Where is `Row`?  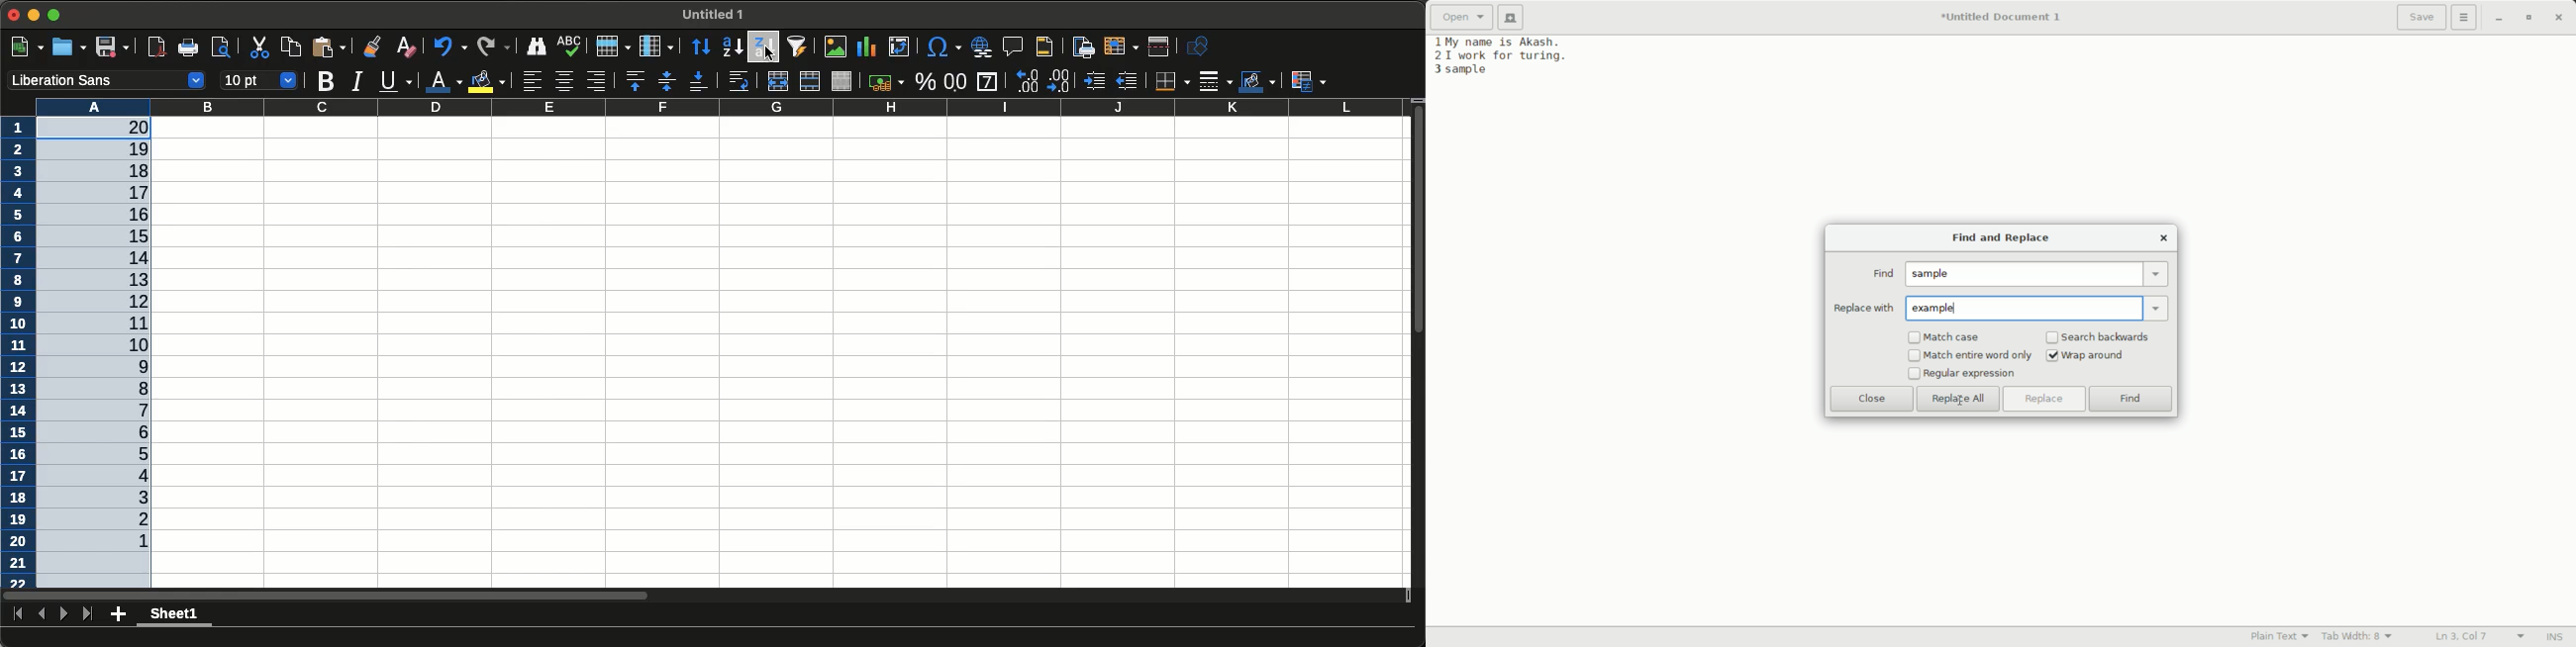
Row is located at coordinates (20, 351).